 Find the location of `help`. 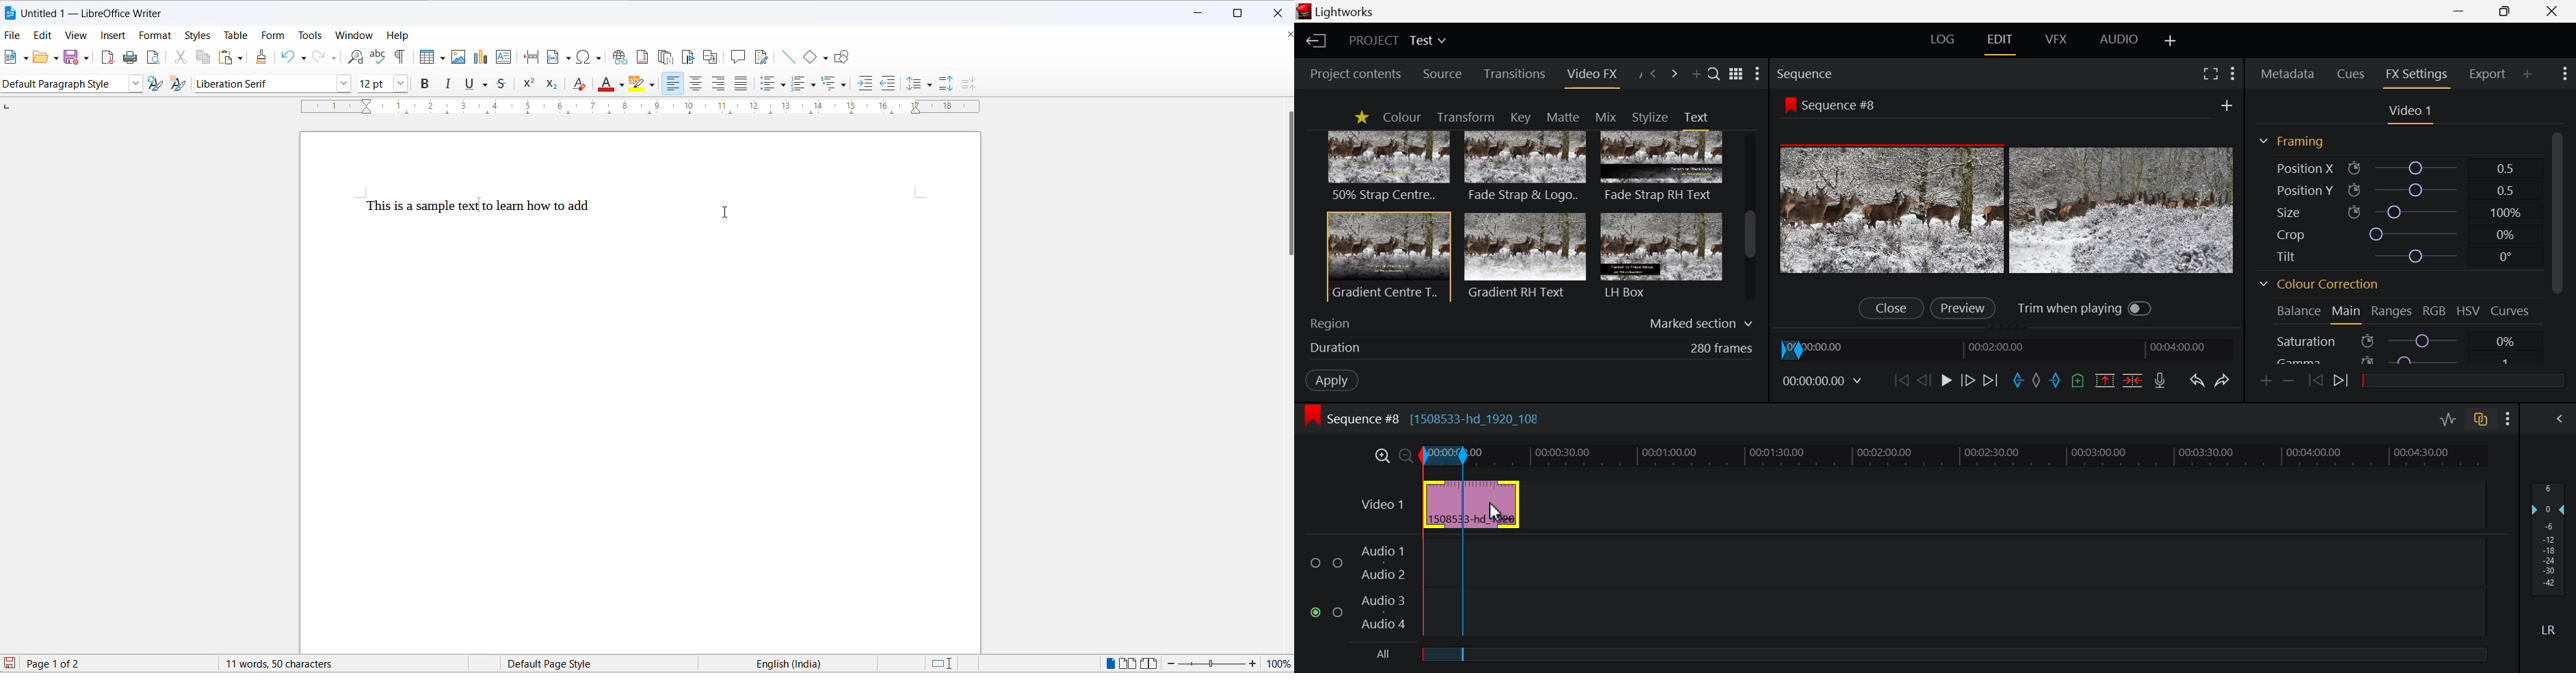

help is located at coordinates (400, 36).